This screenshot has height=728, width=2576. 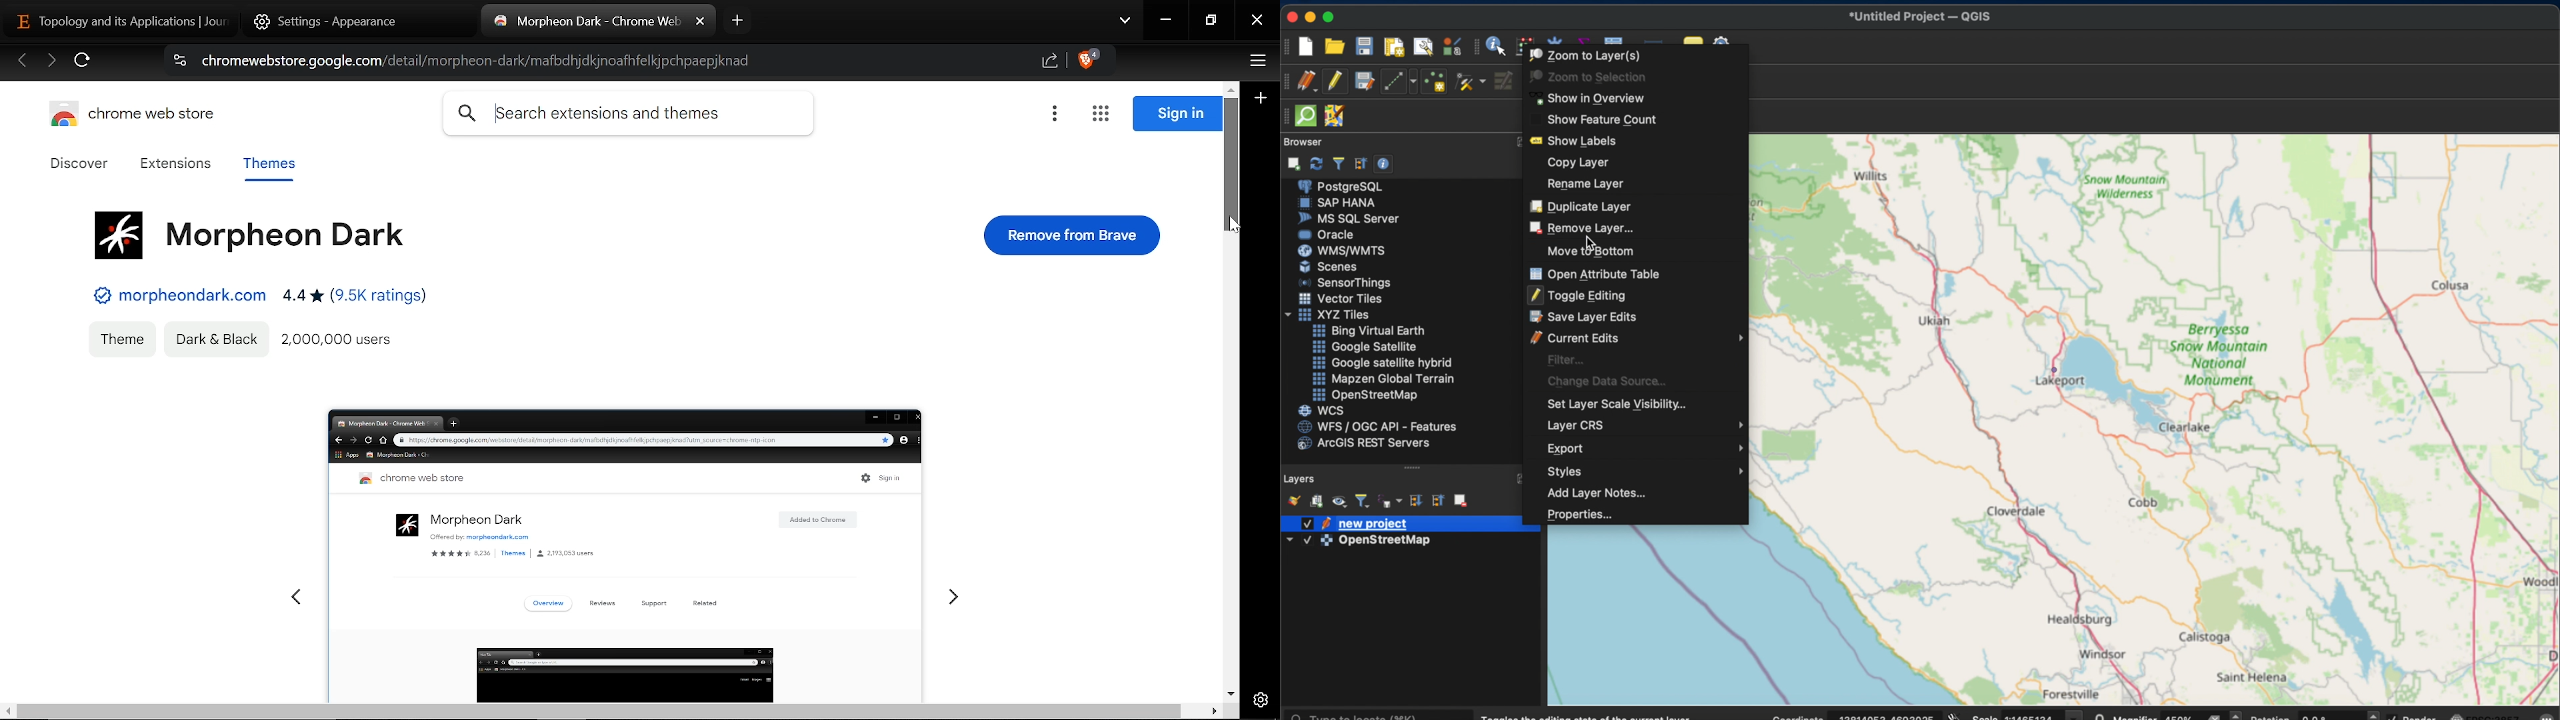 I want to click on REstore down, so click(x=1213, y=21).